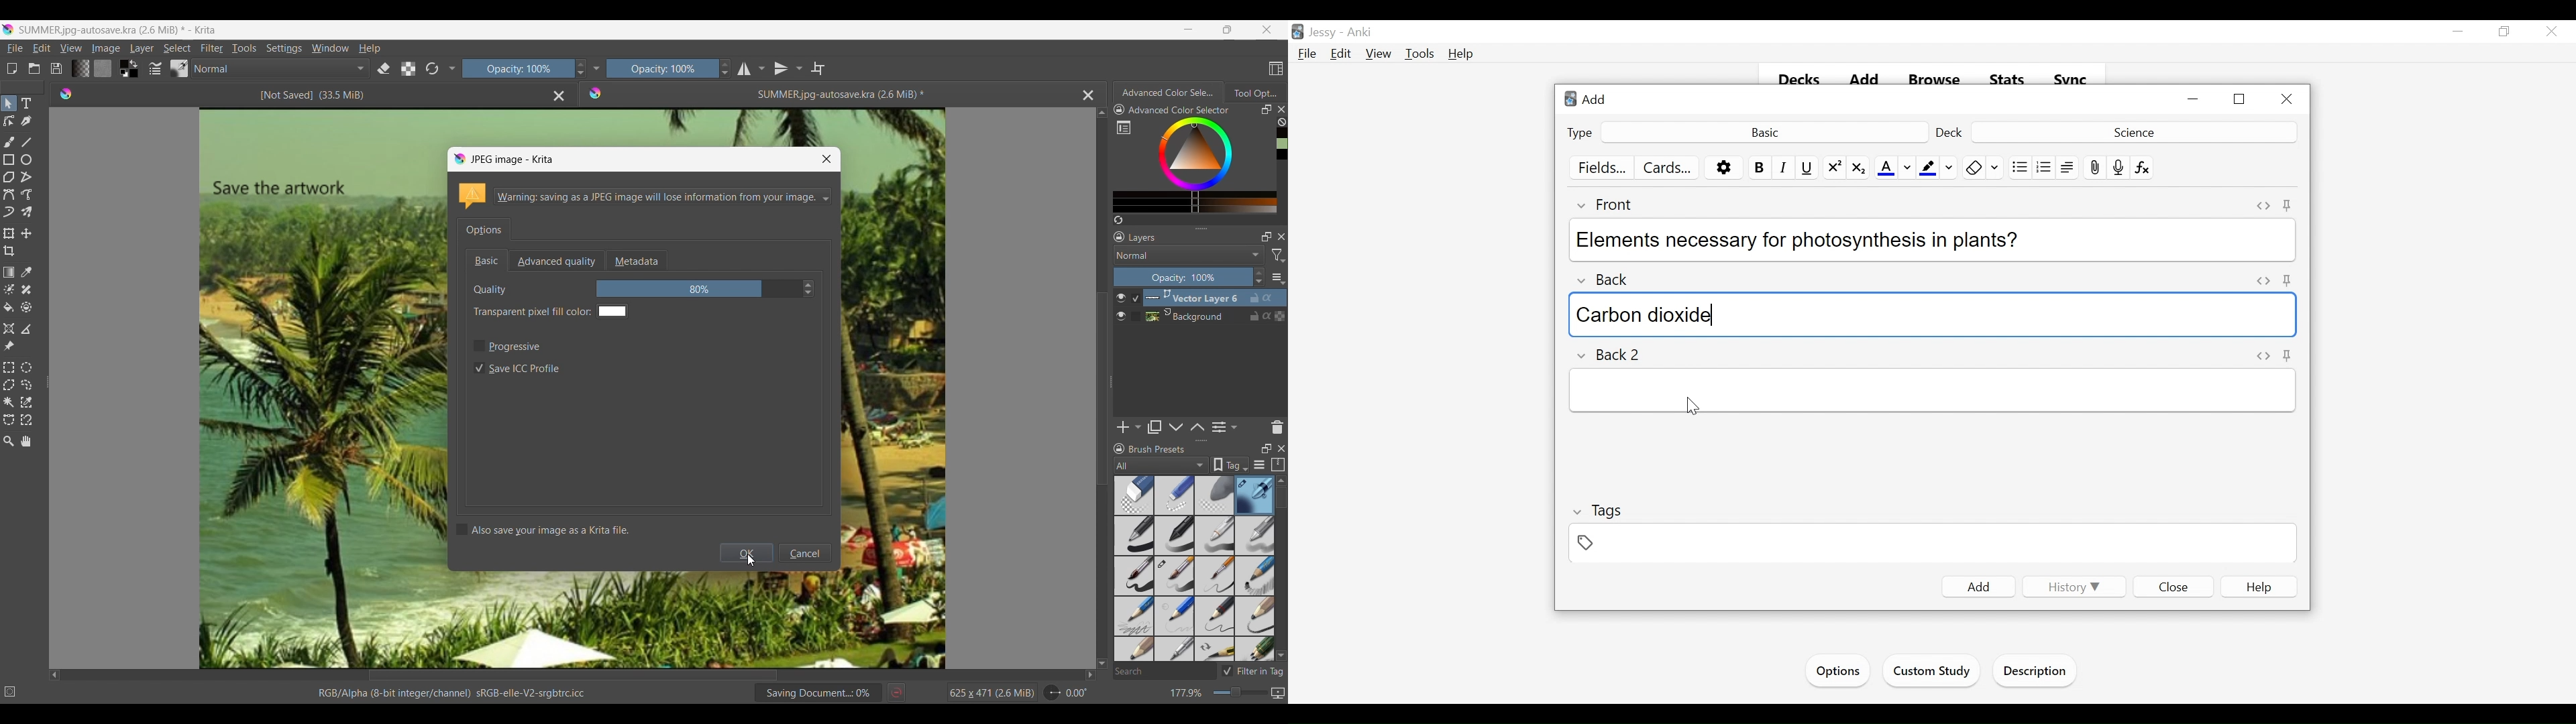 Image resolution: width=2576 pixels, height=728 pixels. Describe the element at coordinates (1267, 29) in the screenshot. I see `Close interface` at that location.